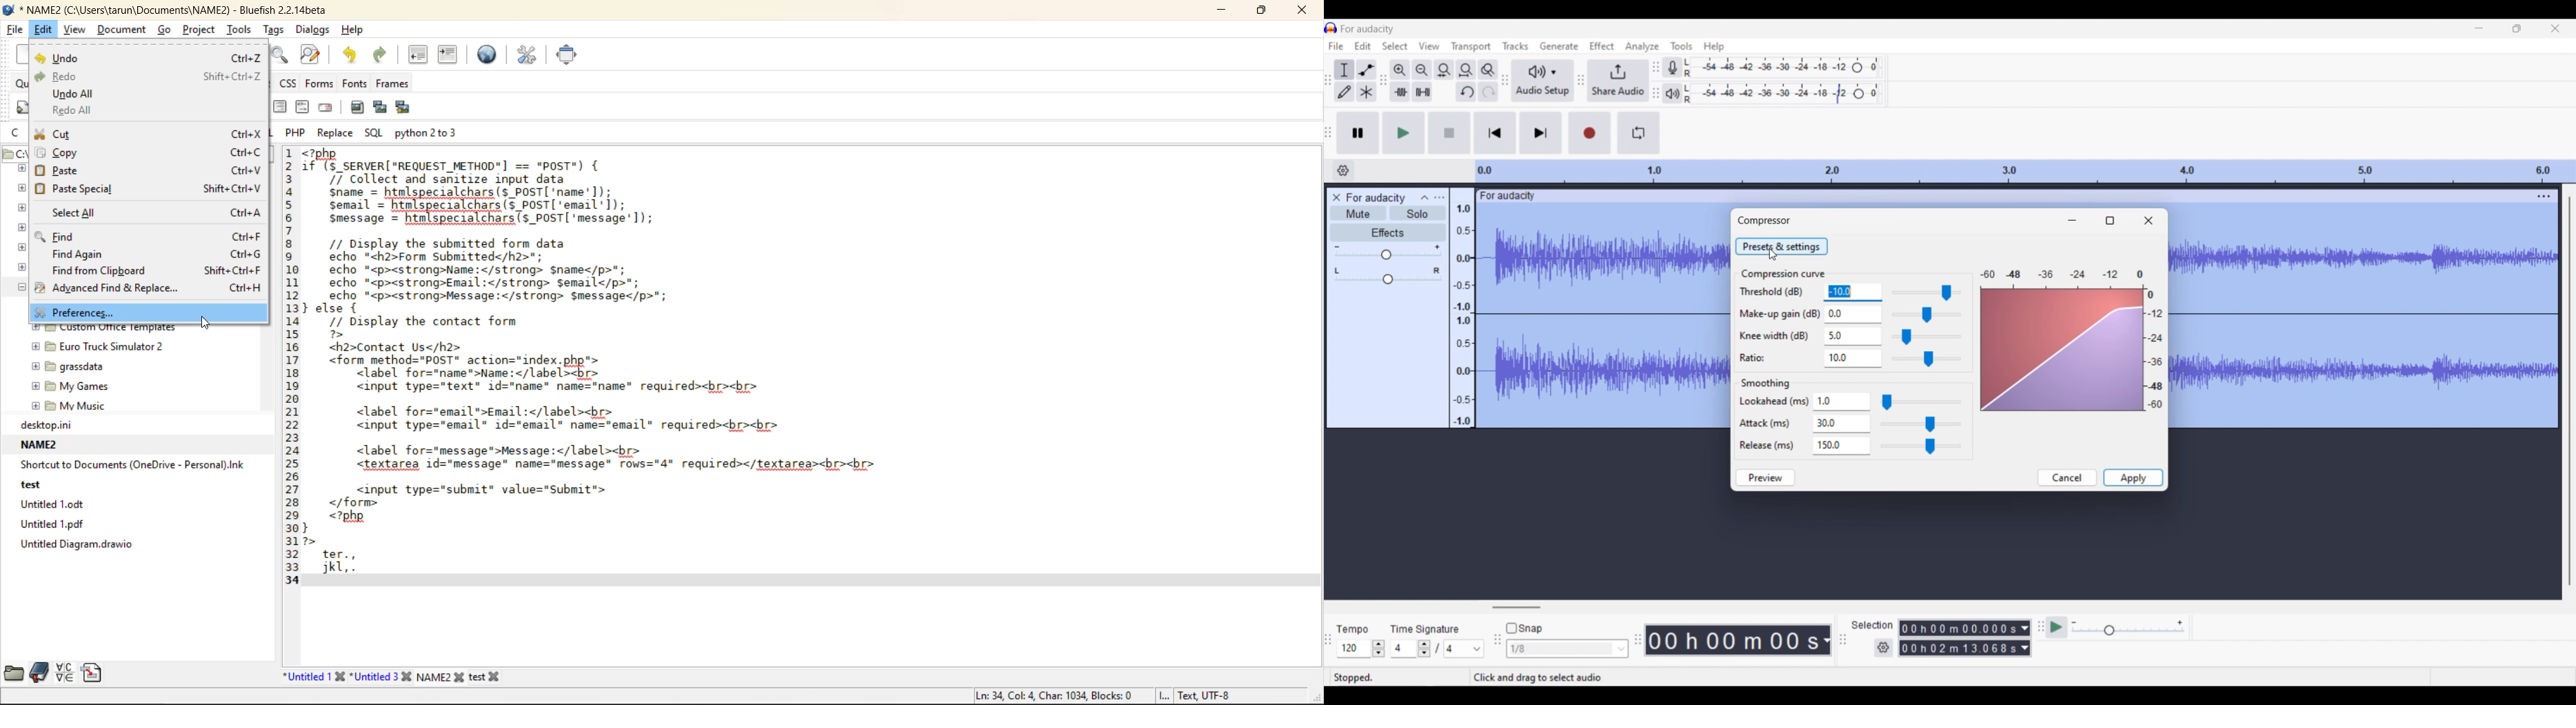 This screenshot has width=2576, height=728. I want to click on Record meter, so click(1673, 67).